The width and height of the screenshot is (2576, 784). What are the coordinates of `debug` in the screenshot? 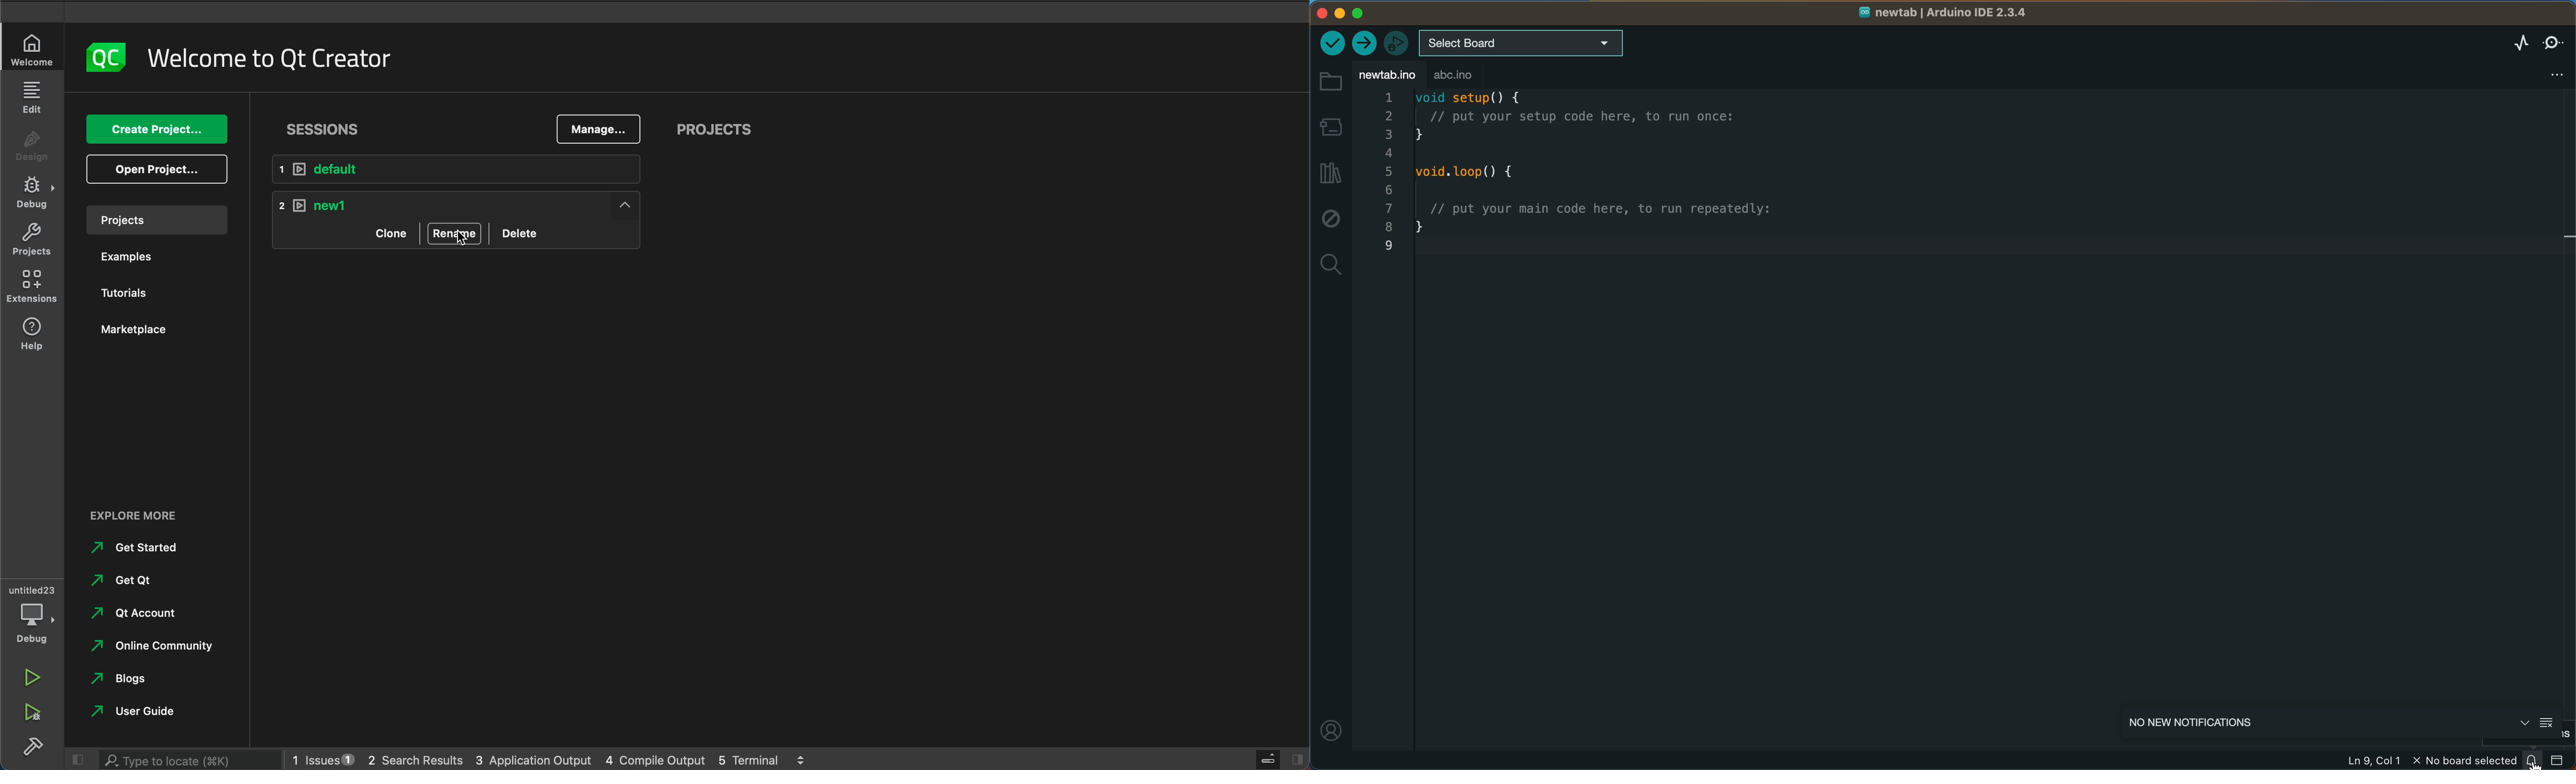 It's located at (36, 616).